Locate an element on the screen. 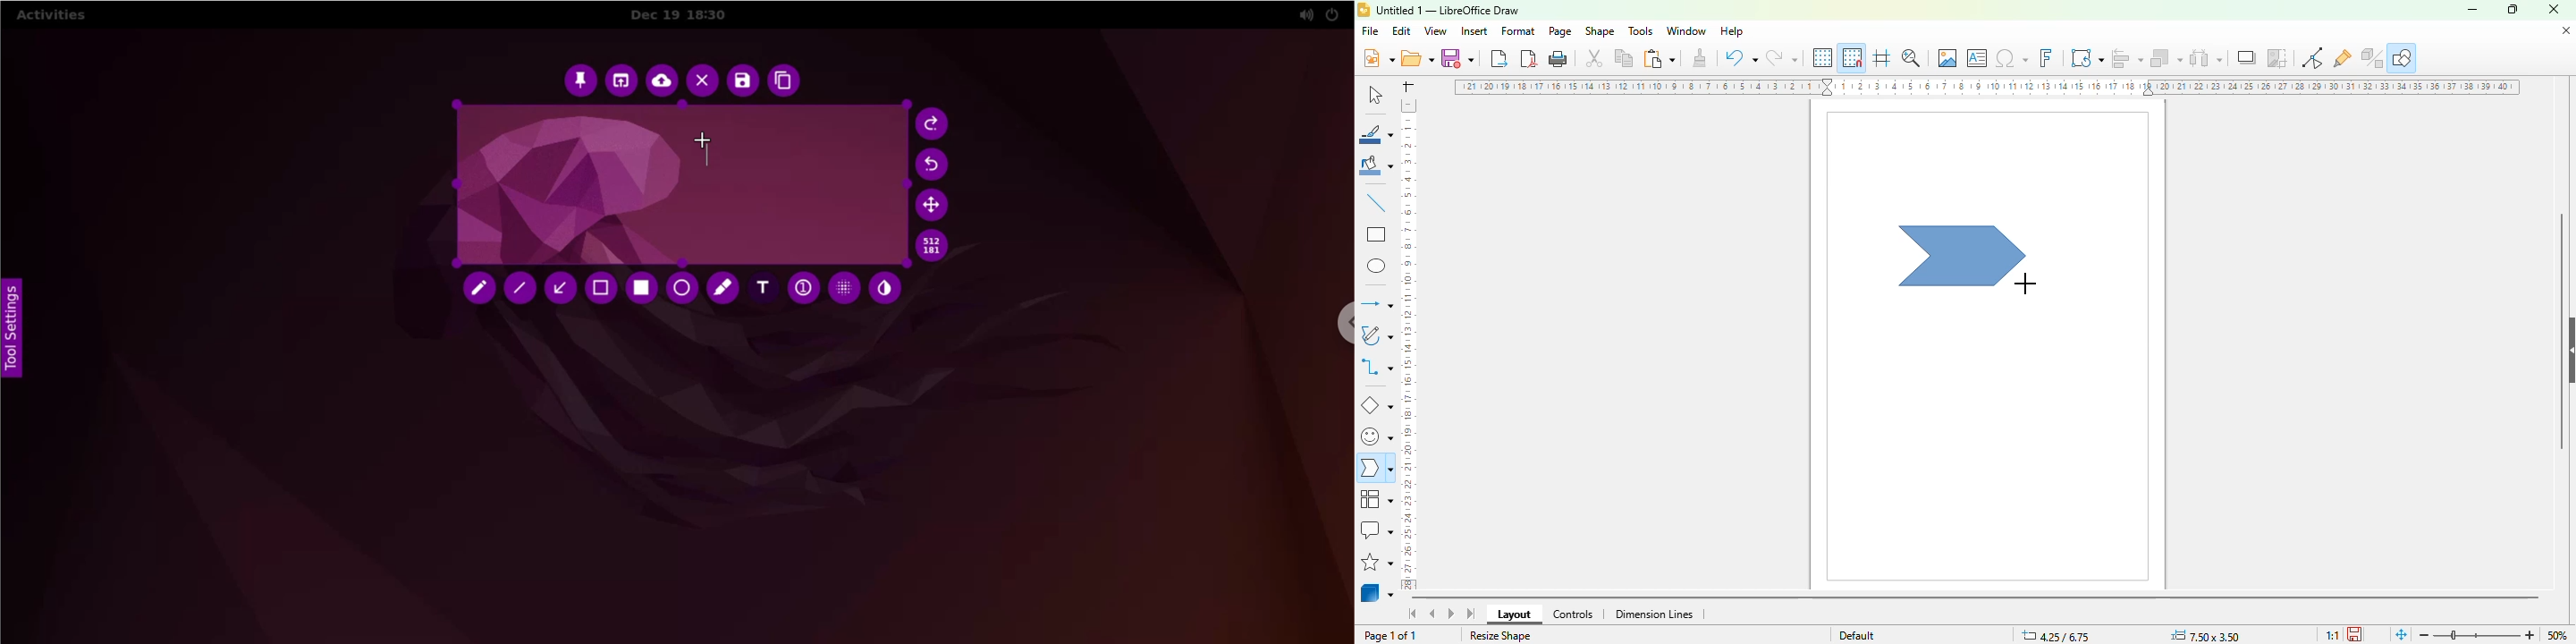 This screenshot has width=2576, height=644. calllout shapes is located at coordinates (1376, 530).